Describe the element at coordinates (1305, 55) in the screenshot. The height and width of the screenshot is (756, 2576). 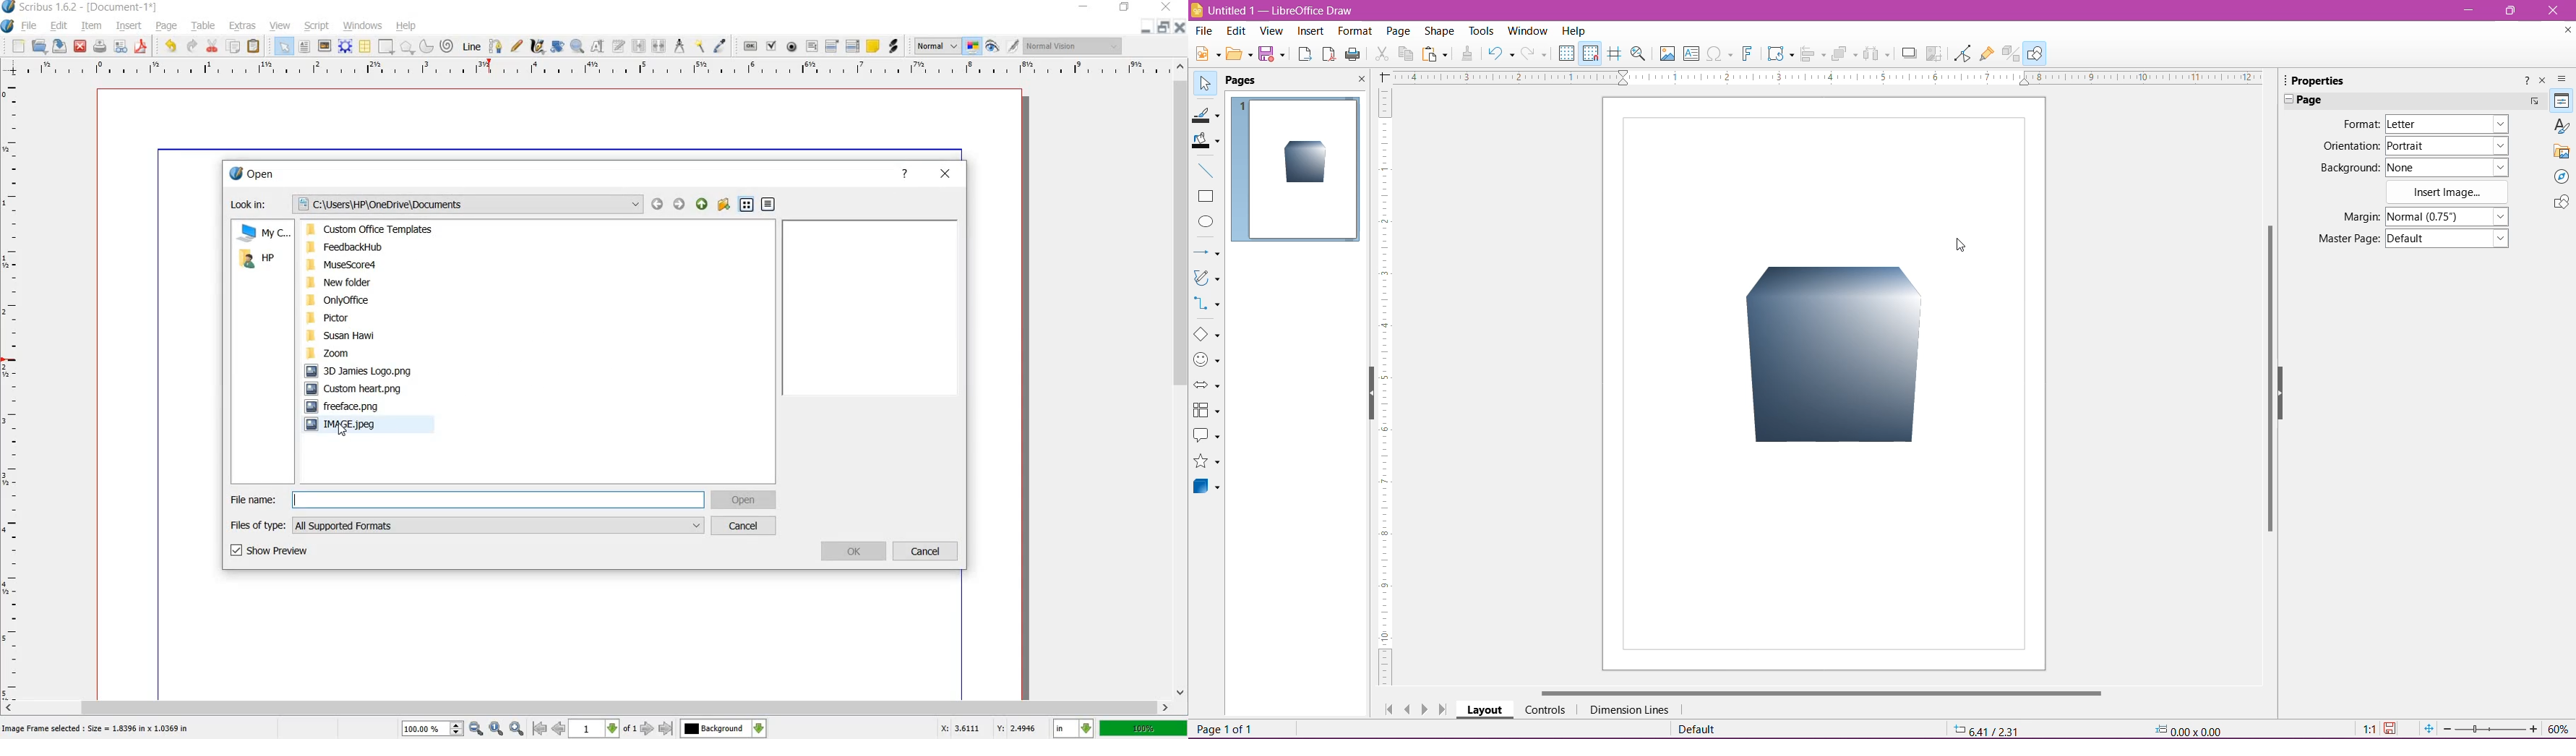
I see `Export` at that location.